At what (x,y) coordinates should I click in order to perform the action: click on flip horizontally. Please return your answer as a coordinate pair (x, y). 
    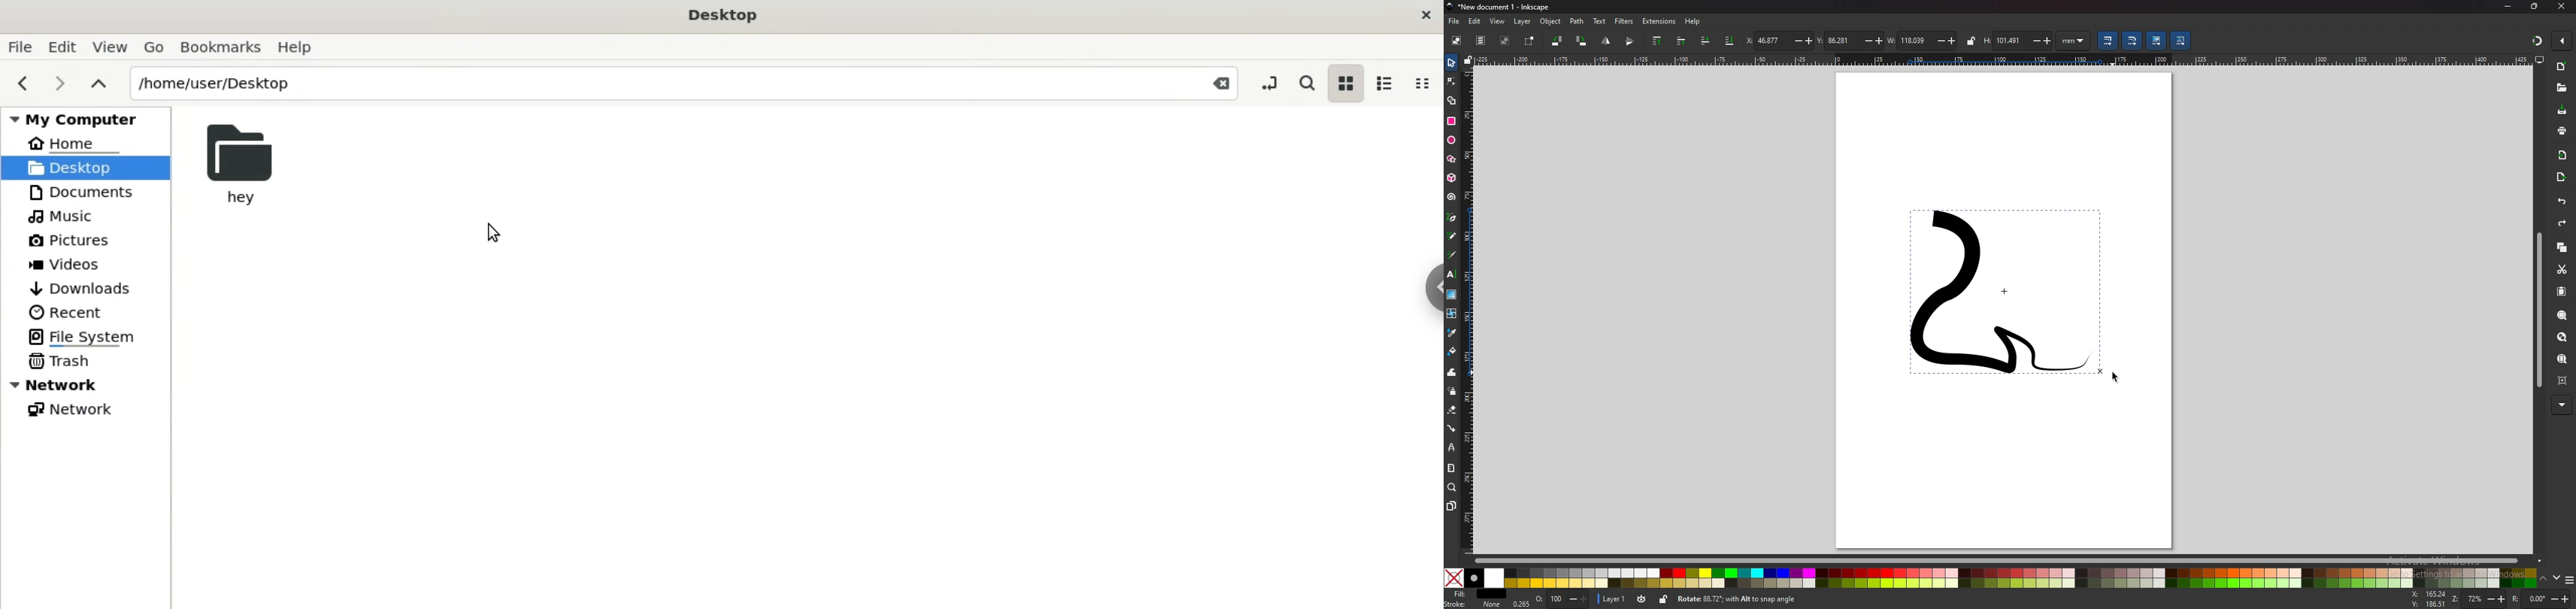
    Looking at the image, I should click on (1630, 41).